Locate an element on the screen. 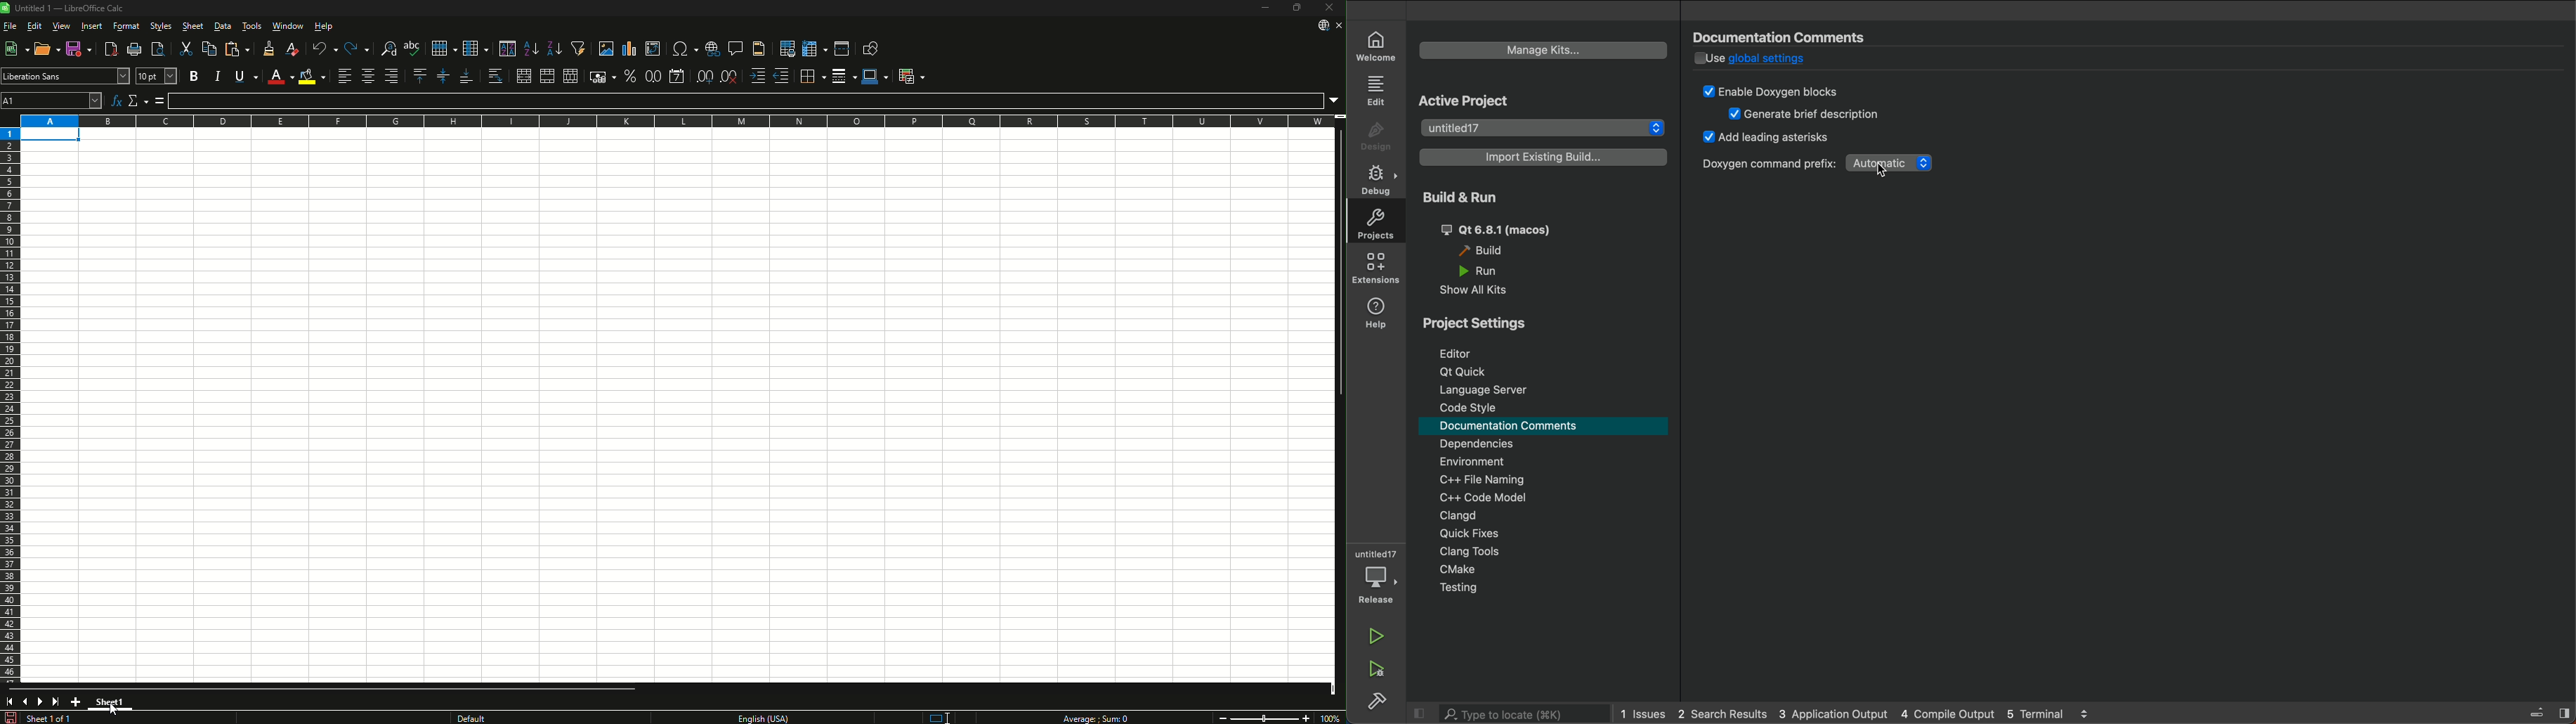 The image size is (2576, 728). Font Name is located at coordinates (123, 76).